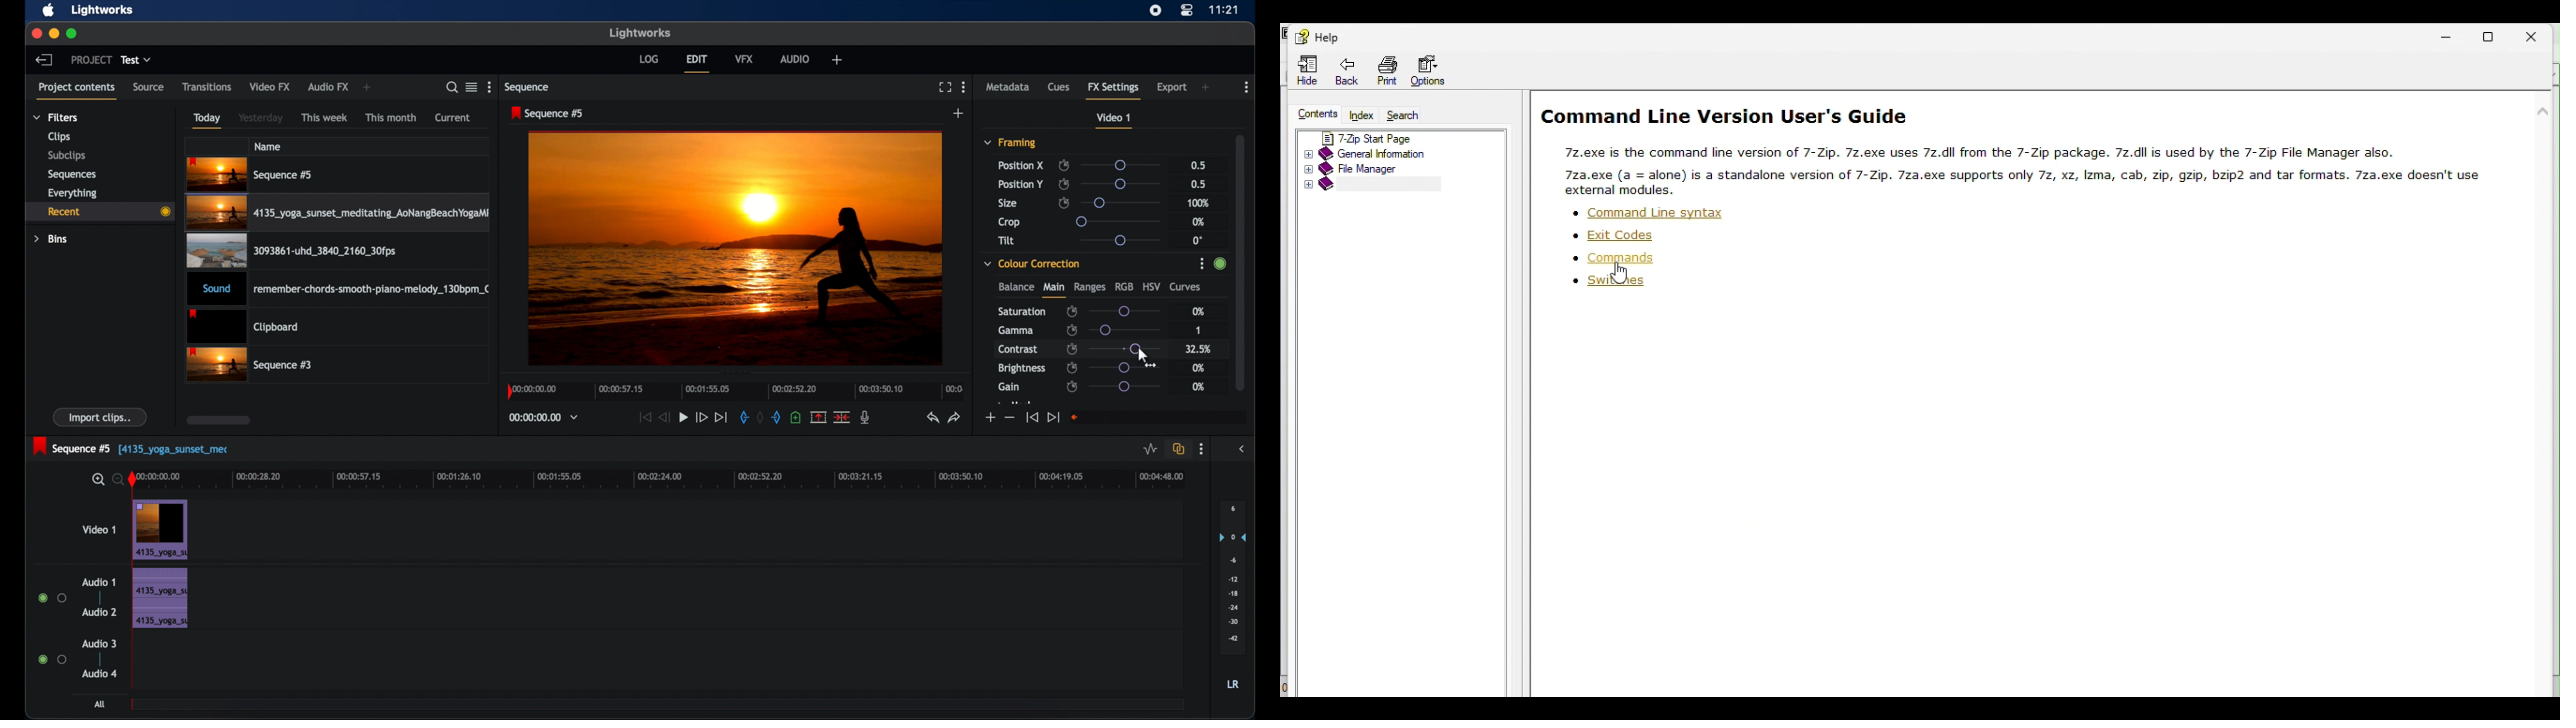 This screenshot has width=2576, height=728. I want to click on General information, so click(1387, 153).